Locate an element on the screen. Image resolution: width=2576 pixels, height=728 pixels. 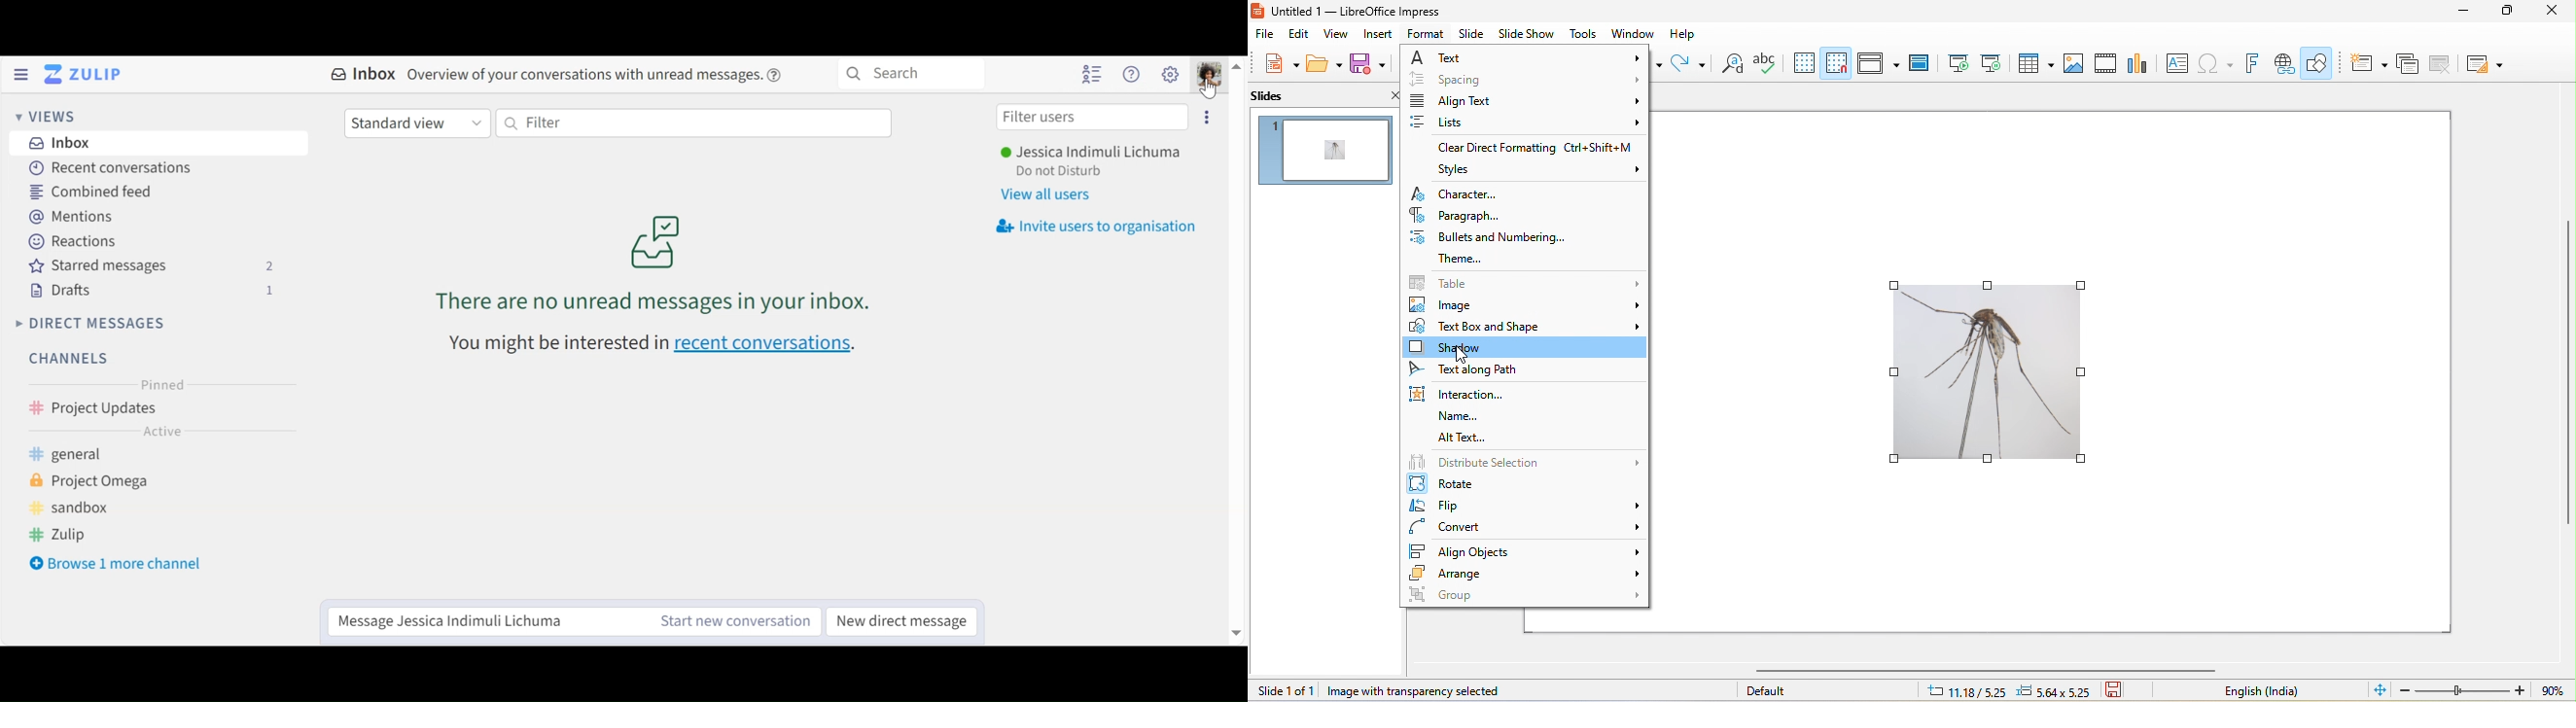
display views is located at coordinates (1879, 62).